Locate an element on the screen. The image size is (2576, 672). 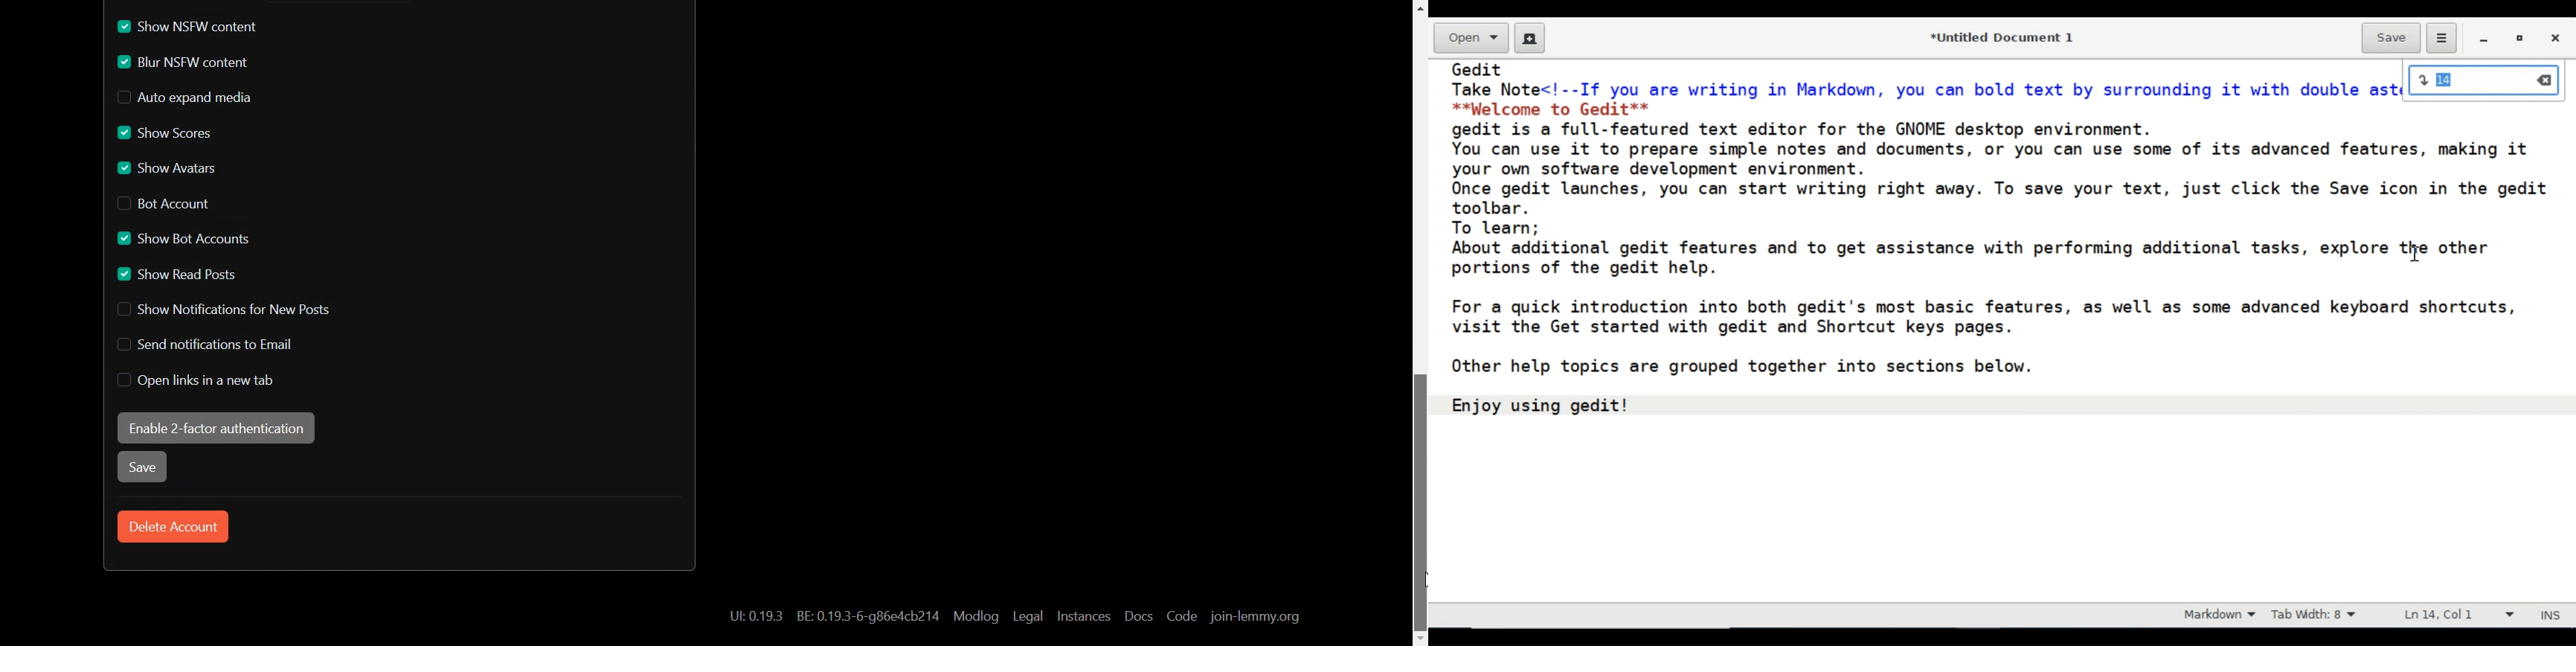
Hyperlink is located at coordinates (832, 614).